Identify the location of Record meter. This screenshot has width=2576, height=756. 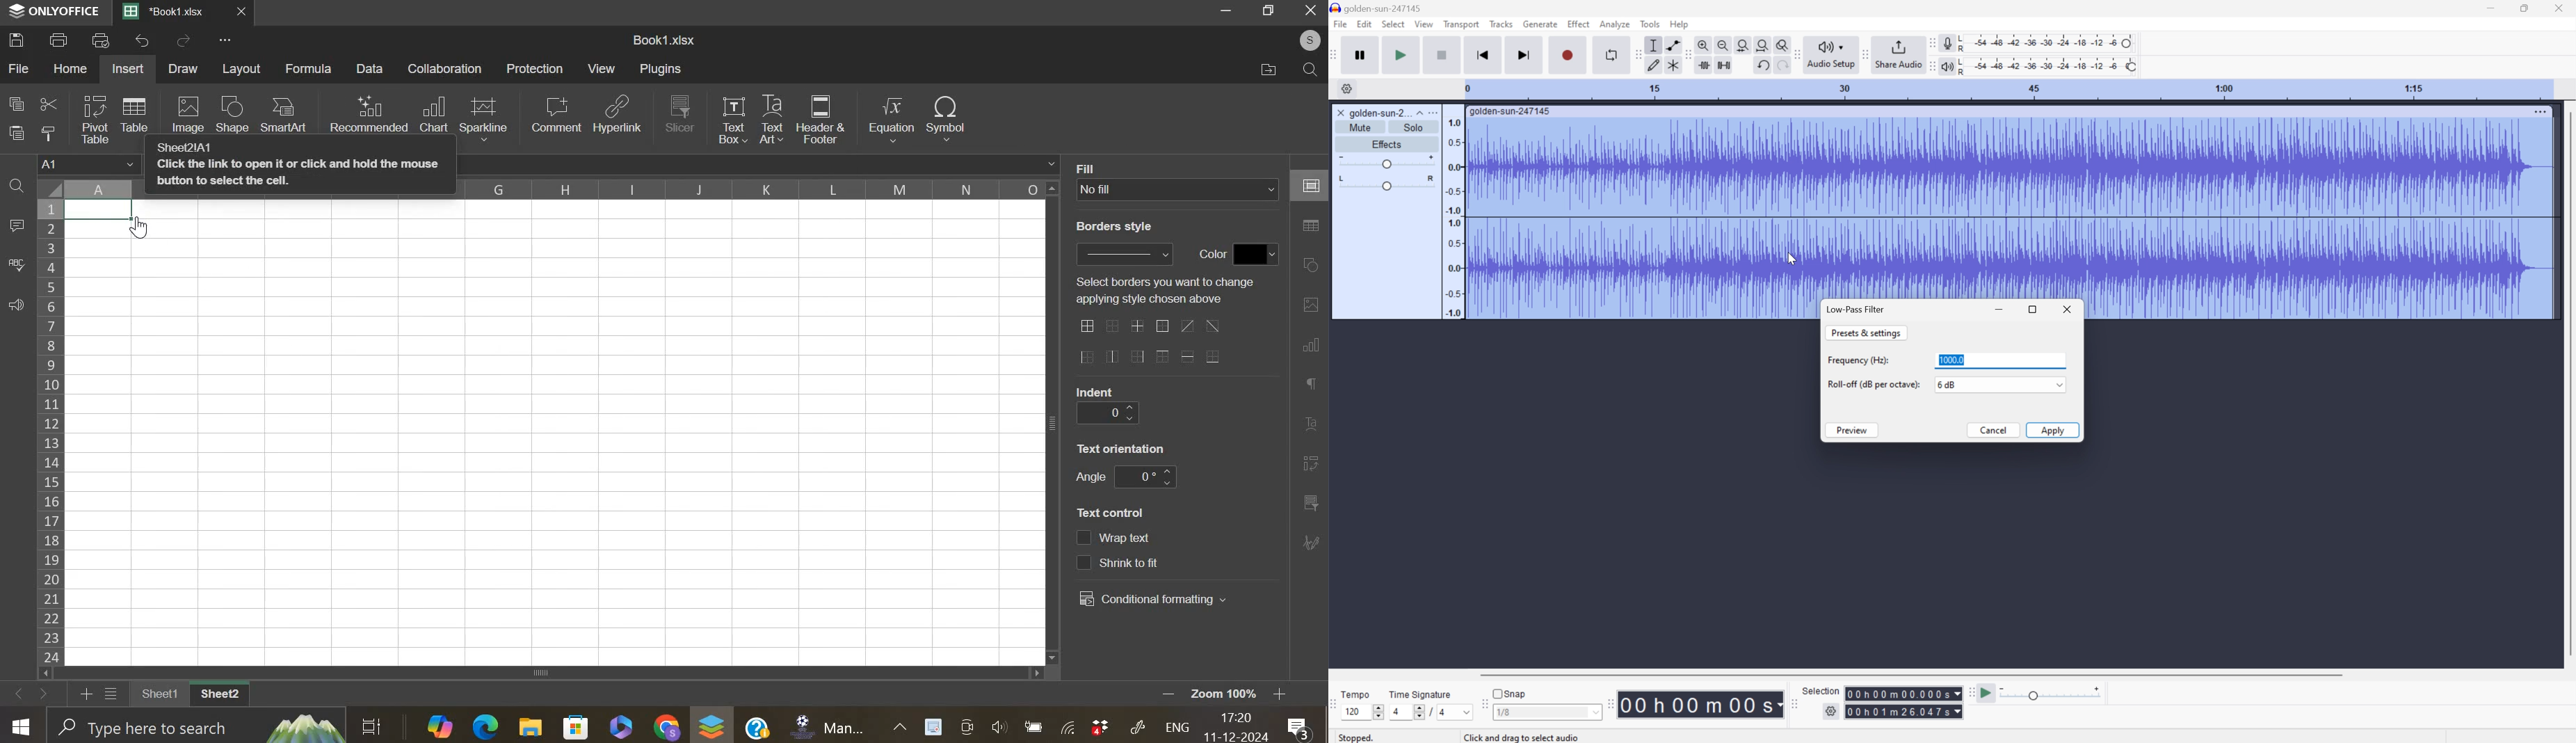
(1947, 42).